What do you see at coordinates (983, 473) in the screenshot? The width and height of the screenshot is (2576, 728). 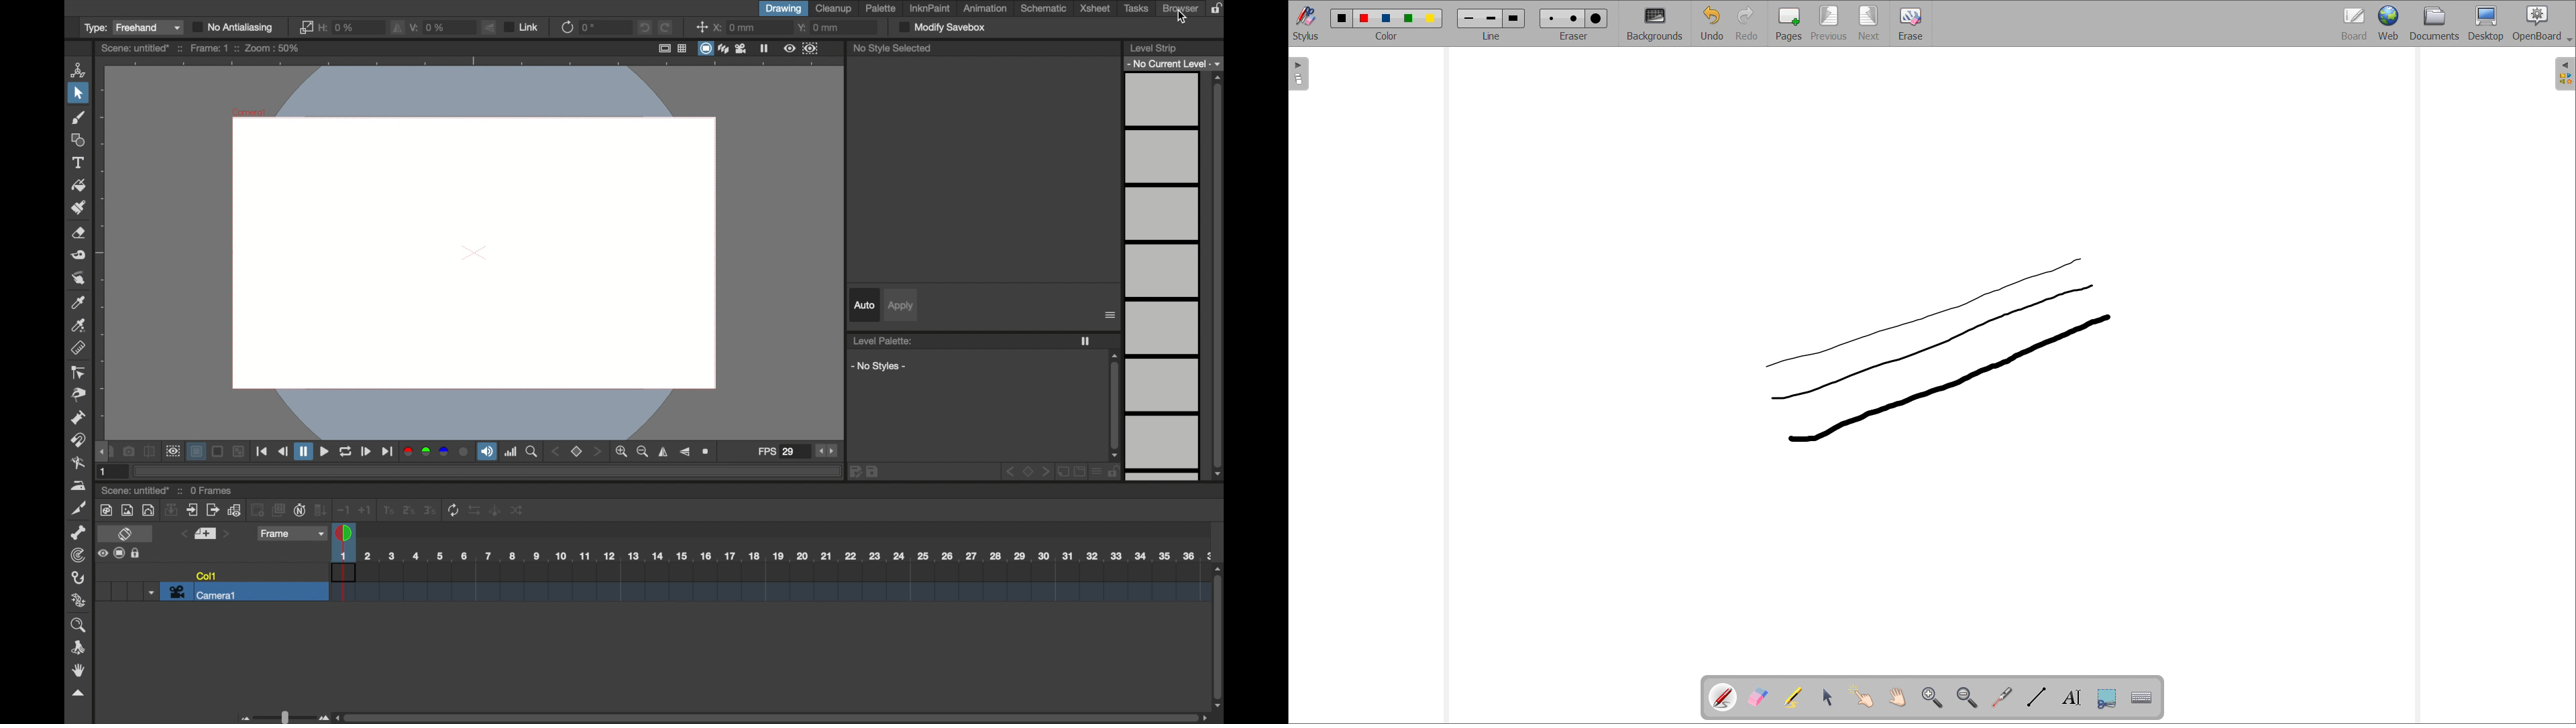 I see `more options` at bounding box center [983, 473].